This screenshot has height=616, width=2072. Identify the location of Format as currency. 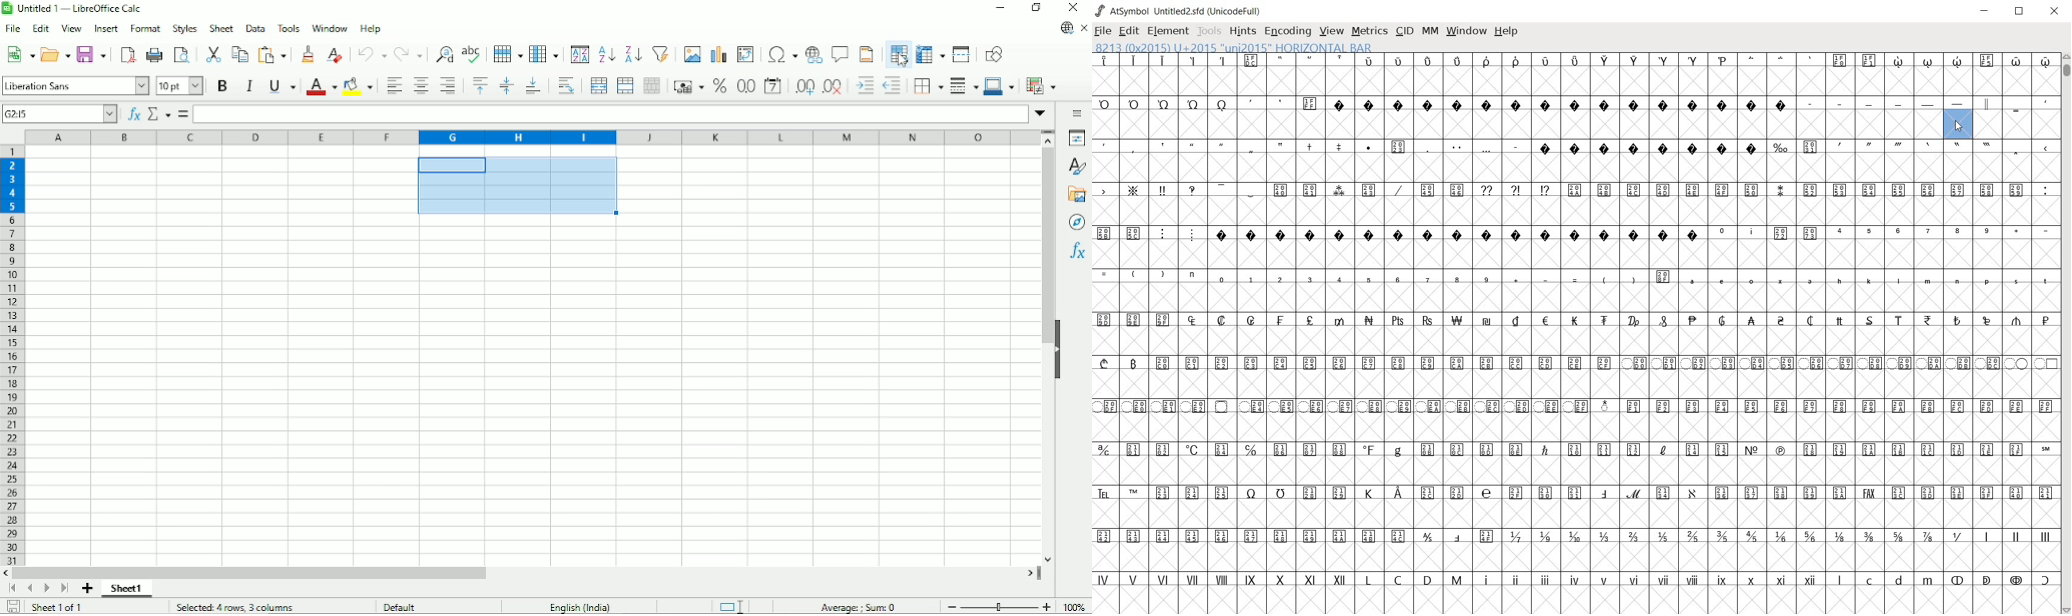
(688, 86).